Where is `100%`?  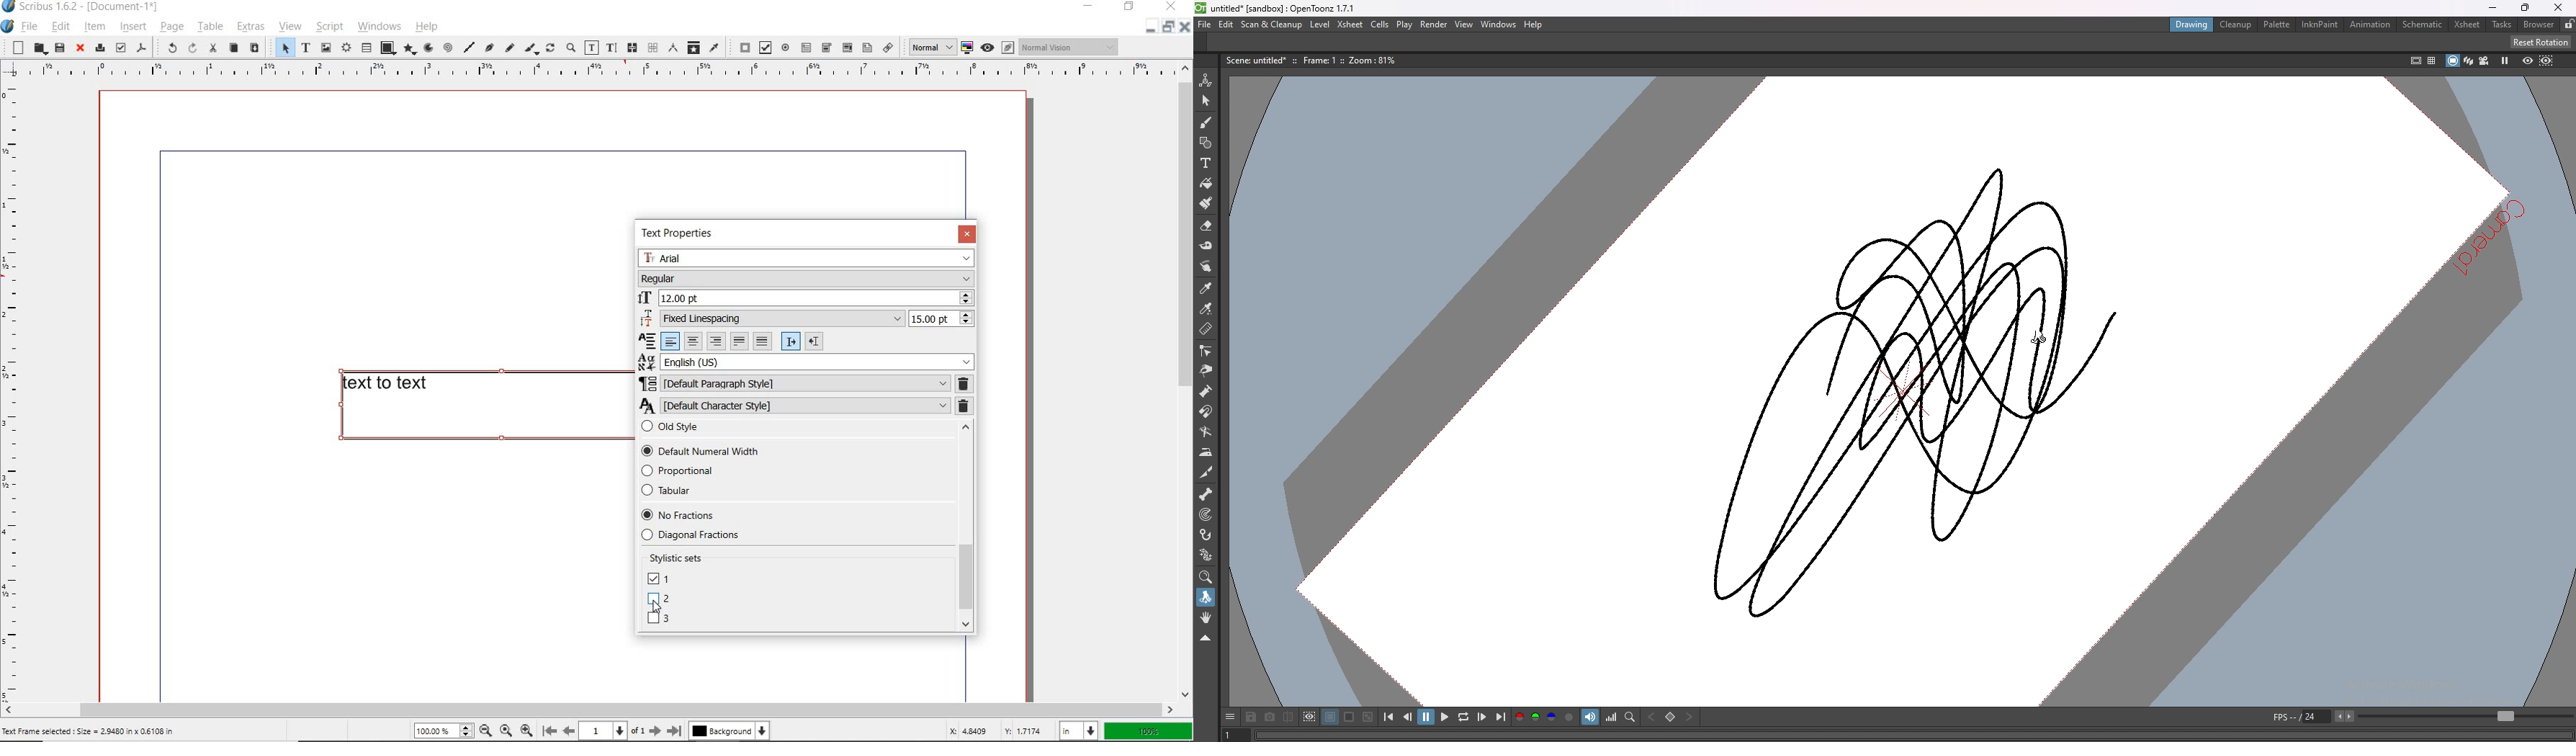
100% is located at coordinates (1149, 731).